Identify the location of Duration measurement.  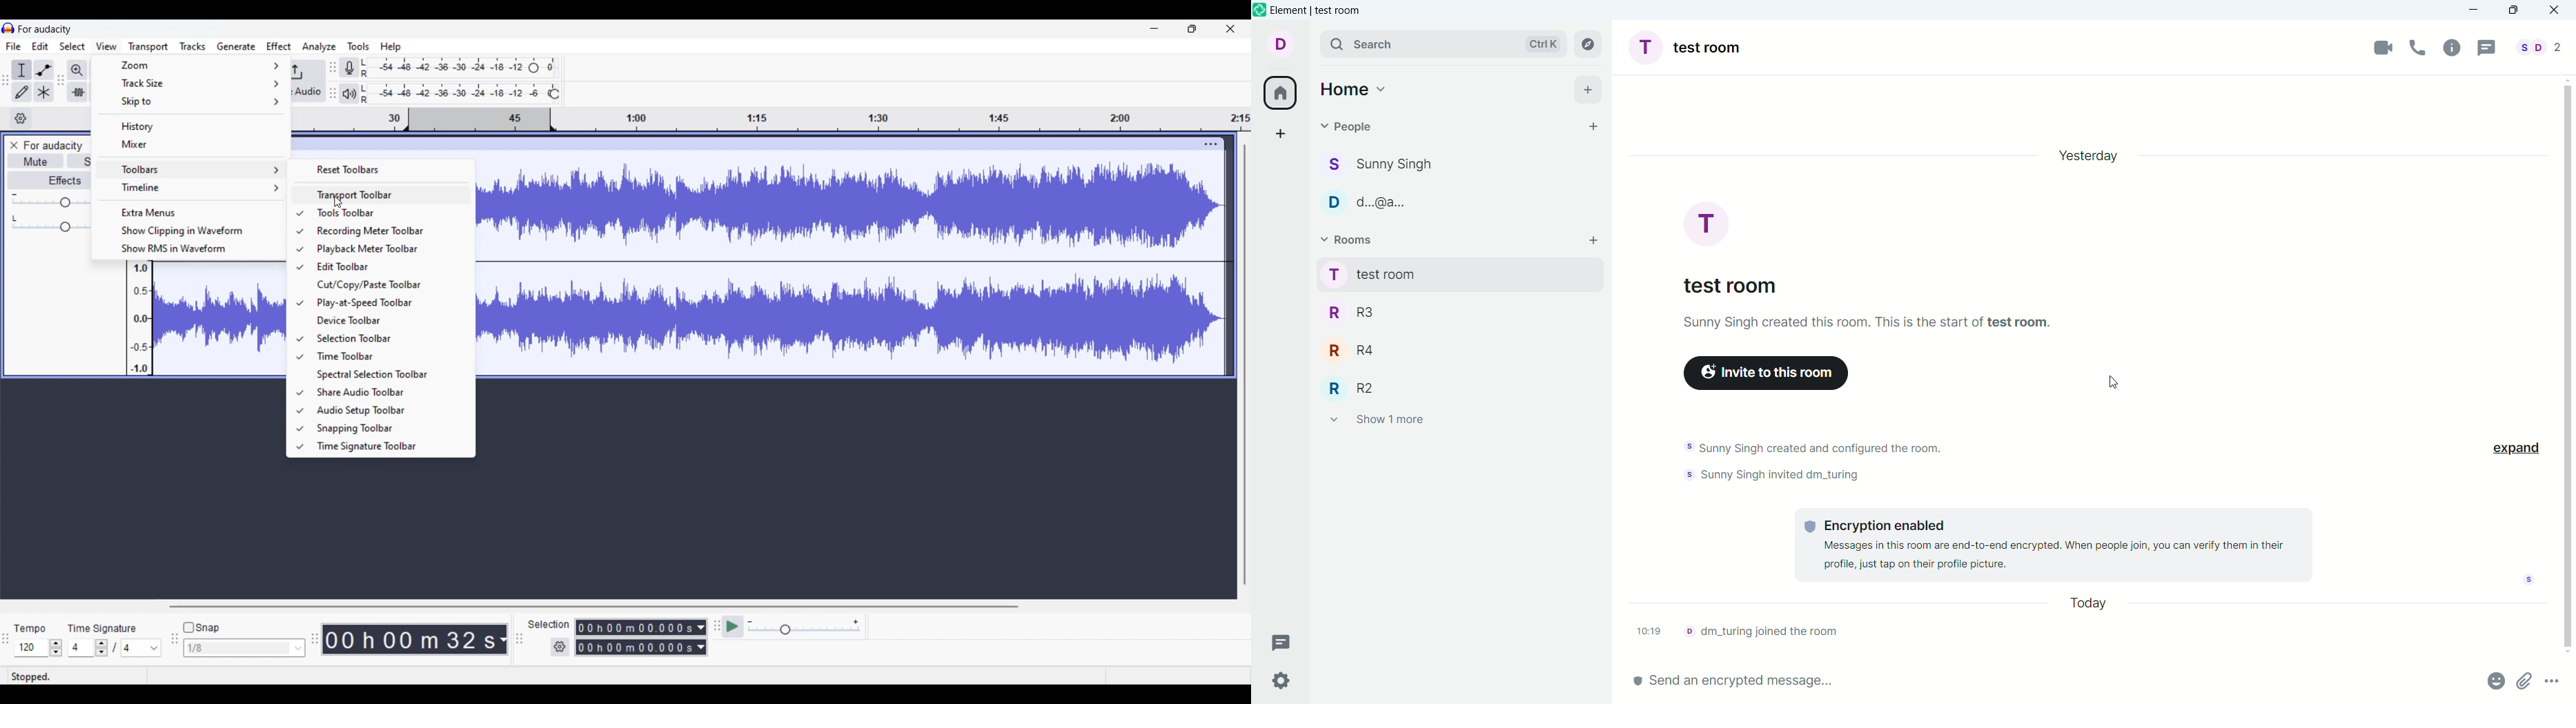
(503, 639).